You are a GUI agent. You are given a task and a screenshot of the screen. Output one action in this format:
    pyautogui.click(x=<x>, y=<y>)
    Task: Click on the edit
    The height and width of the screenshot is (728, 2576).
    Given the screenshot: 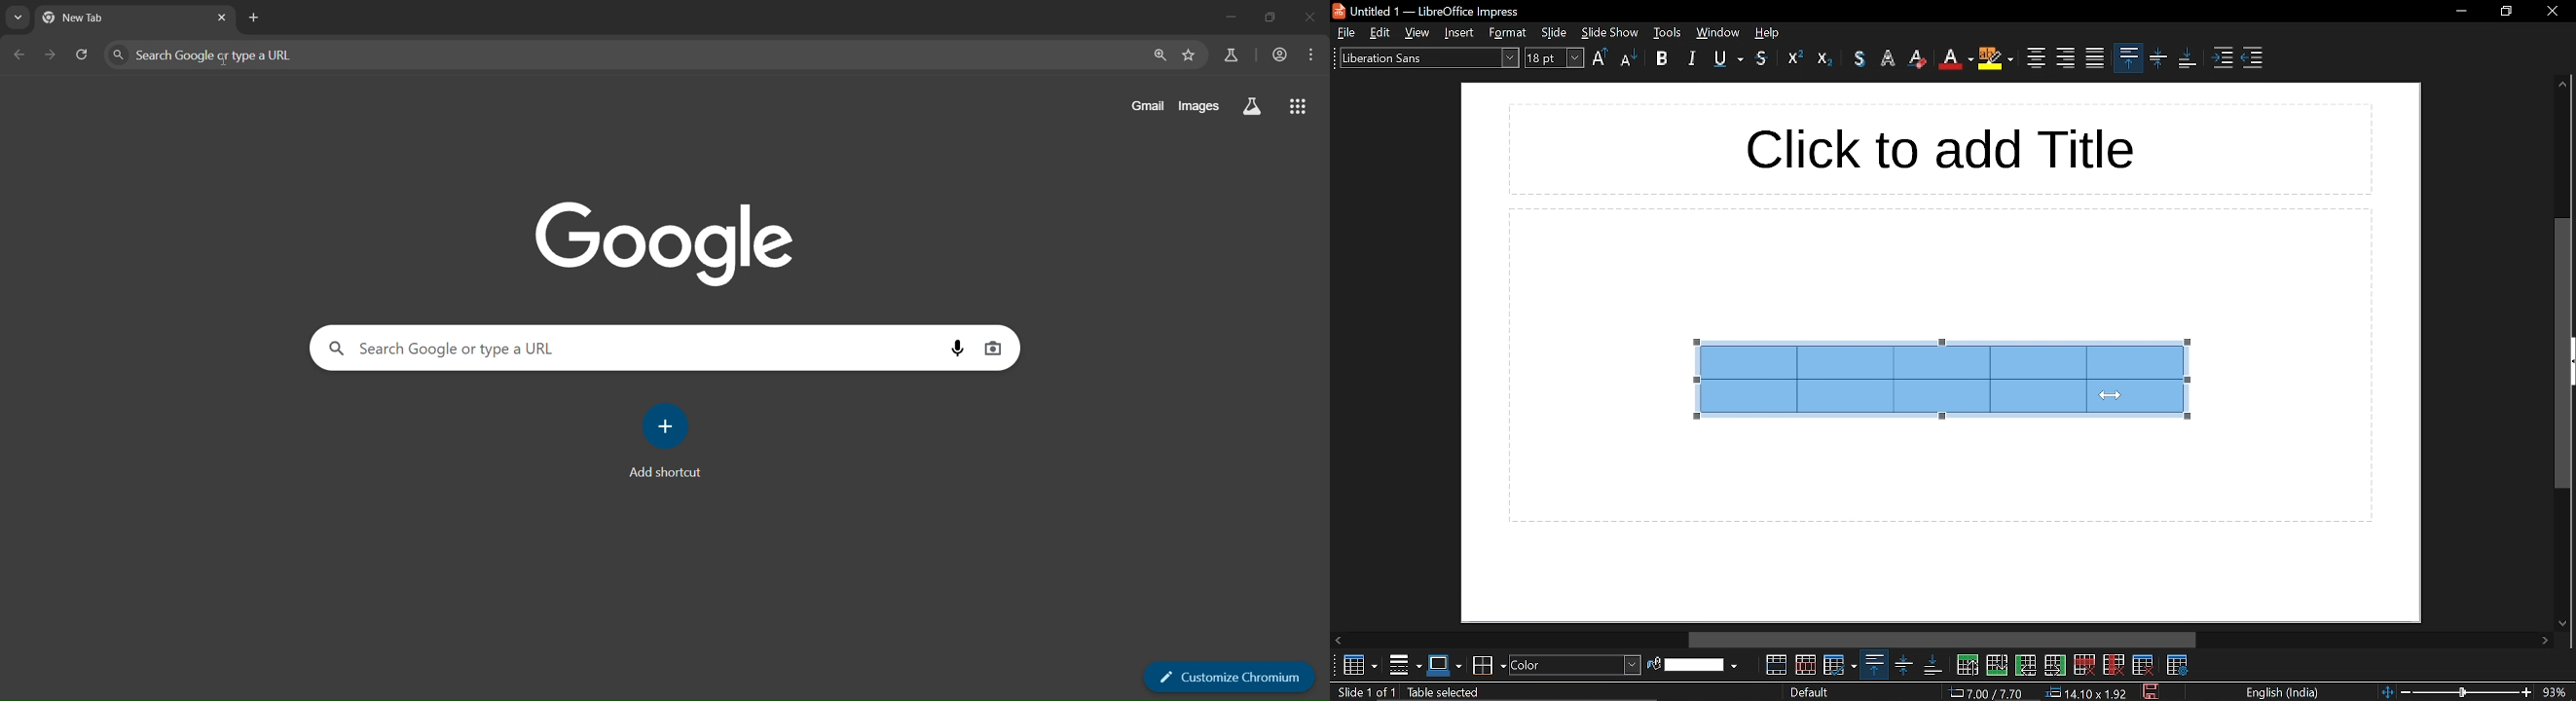 What is the action you would take?
    pyautogui.click(x=1381, y=32)
    